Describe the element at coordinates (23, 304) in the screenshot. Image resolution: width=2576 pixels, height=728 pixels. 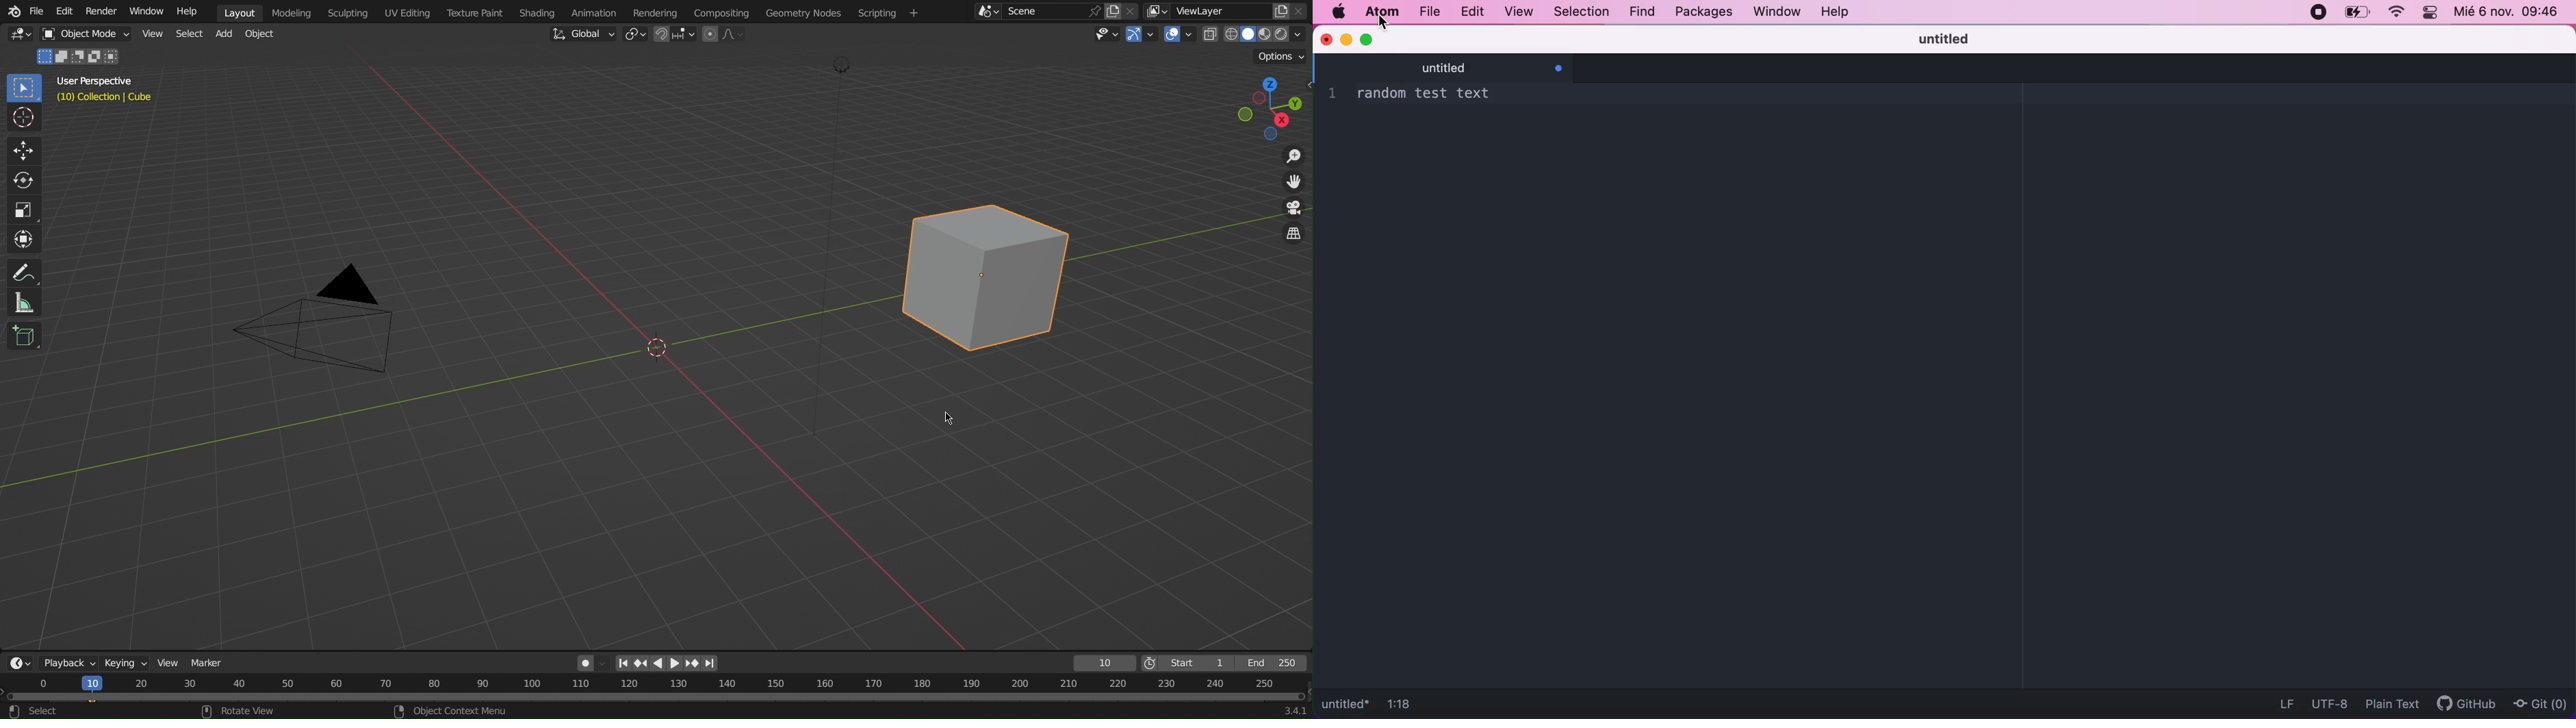
I see `Measure` at that location.